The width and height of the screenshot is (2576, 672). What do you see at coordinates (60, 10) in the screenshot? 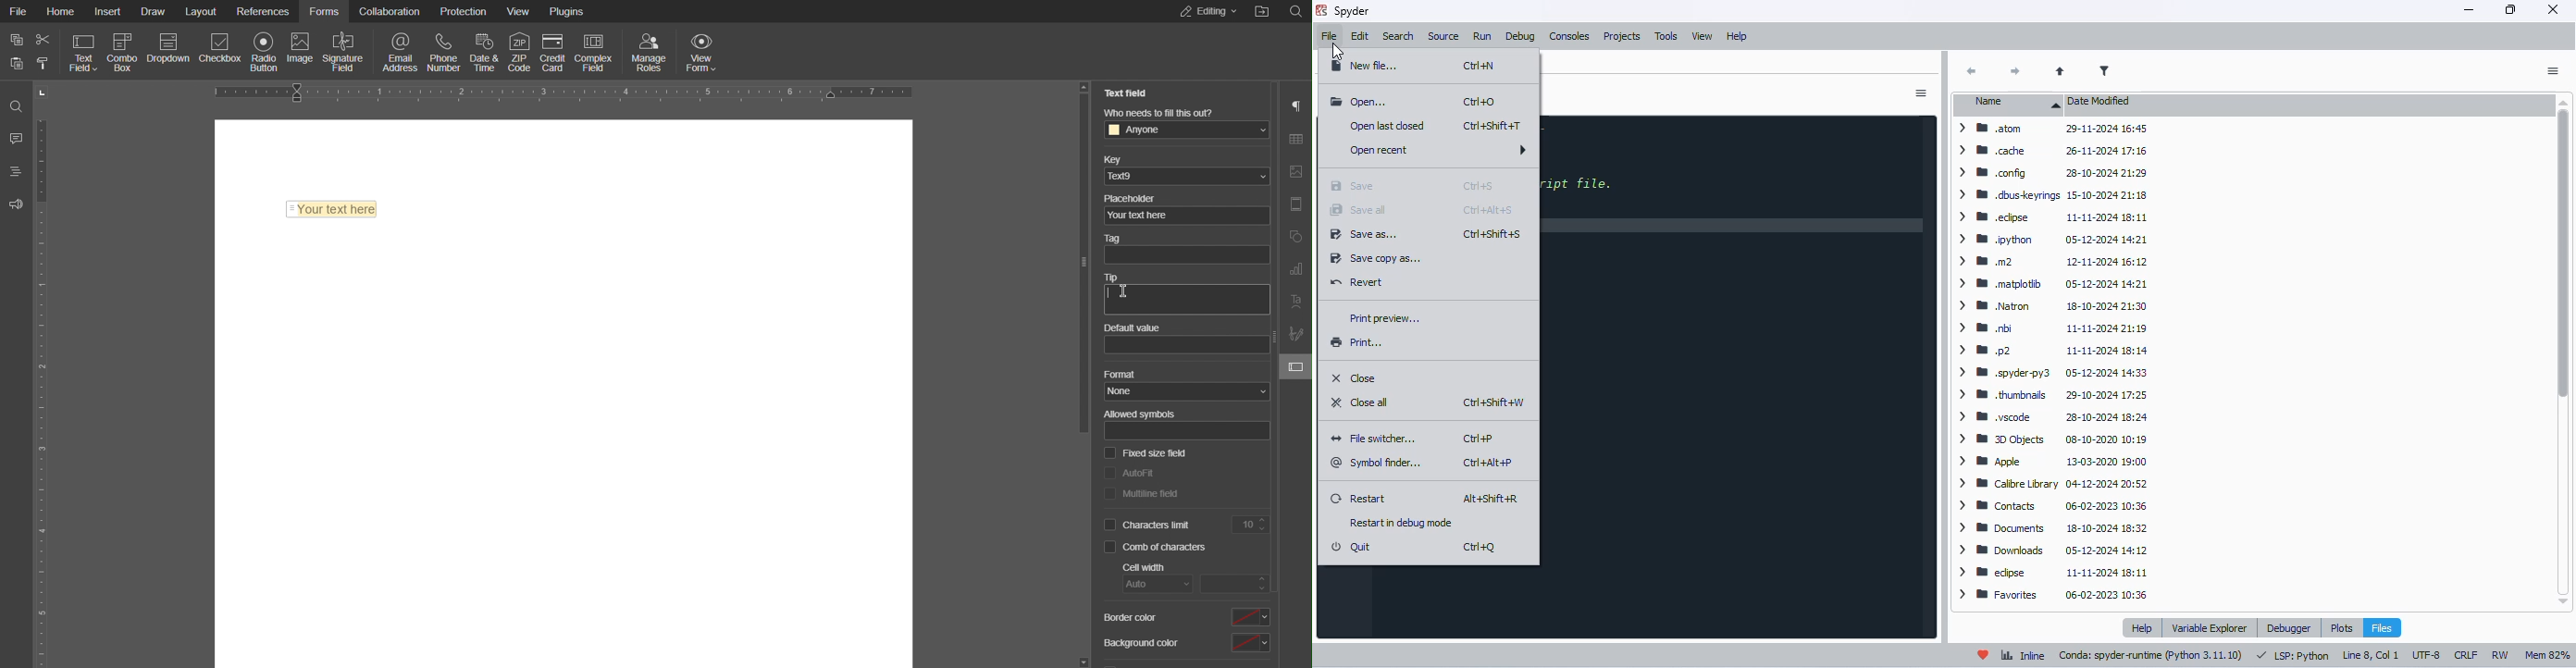
I see `Home` at bounding box center [60, 10].